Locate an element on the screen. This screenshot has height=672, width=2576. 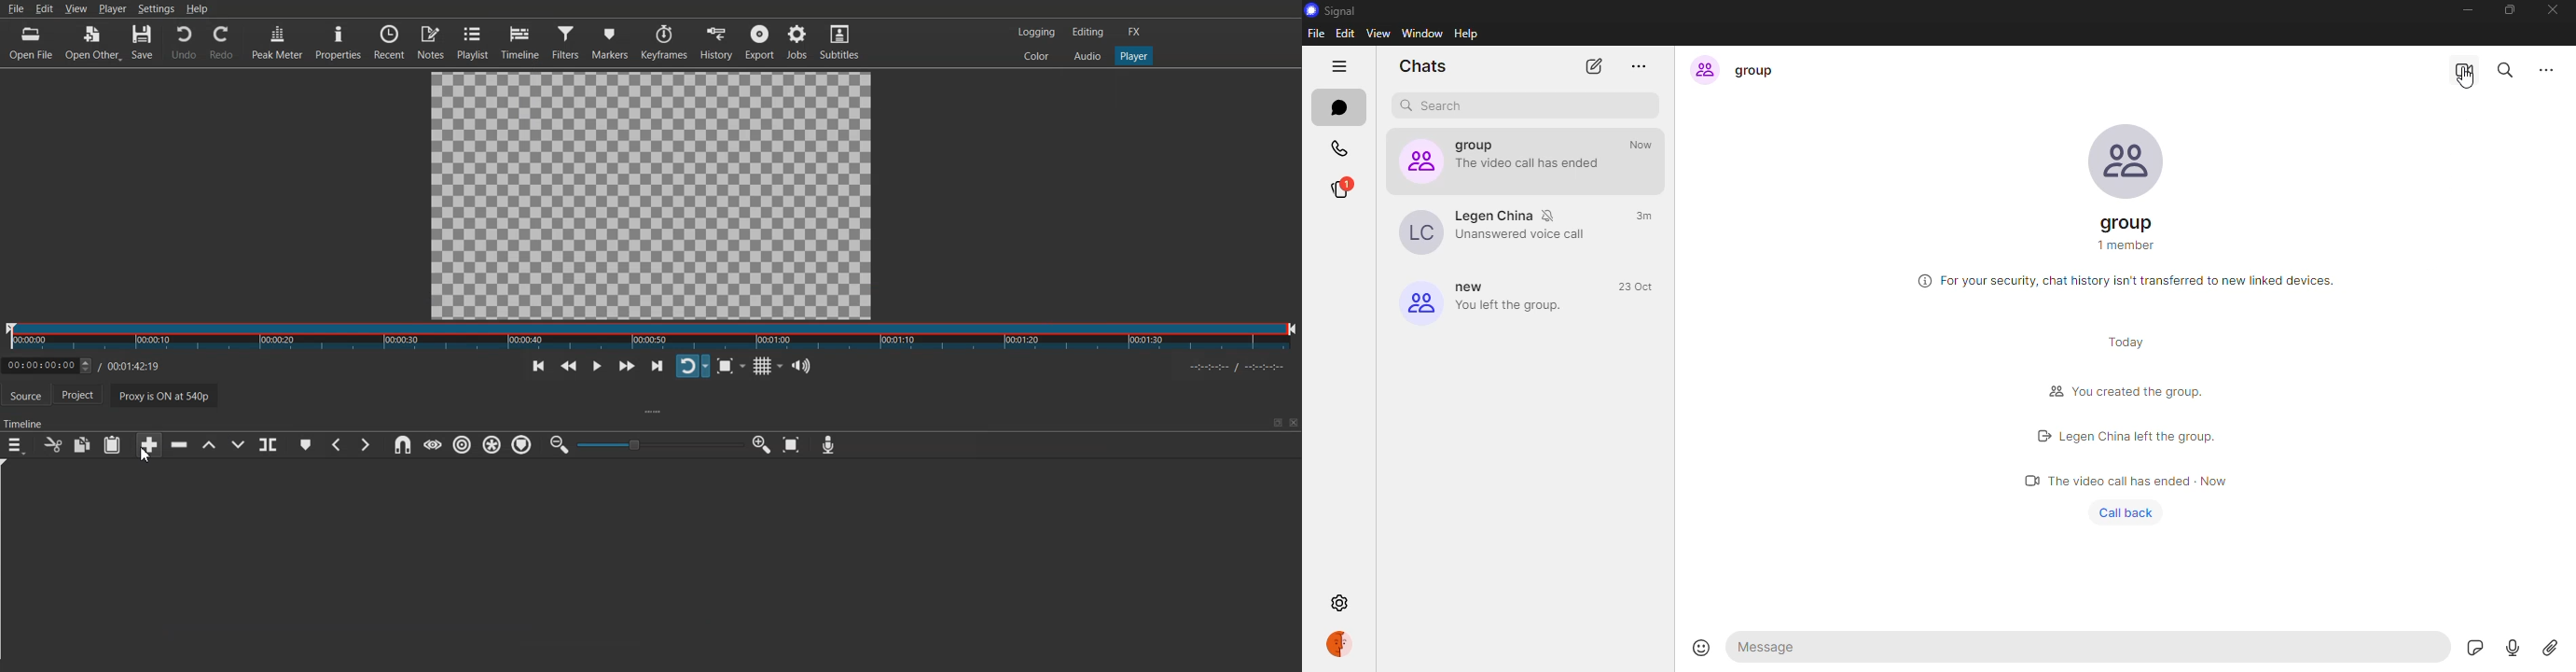
Export is located at coordinates (760, 41).